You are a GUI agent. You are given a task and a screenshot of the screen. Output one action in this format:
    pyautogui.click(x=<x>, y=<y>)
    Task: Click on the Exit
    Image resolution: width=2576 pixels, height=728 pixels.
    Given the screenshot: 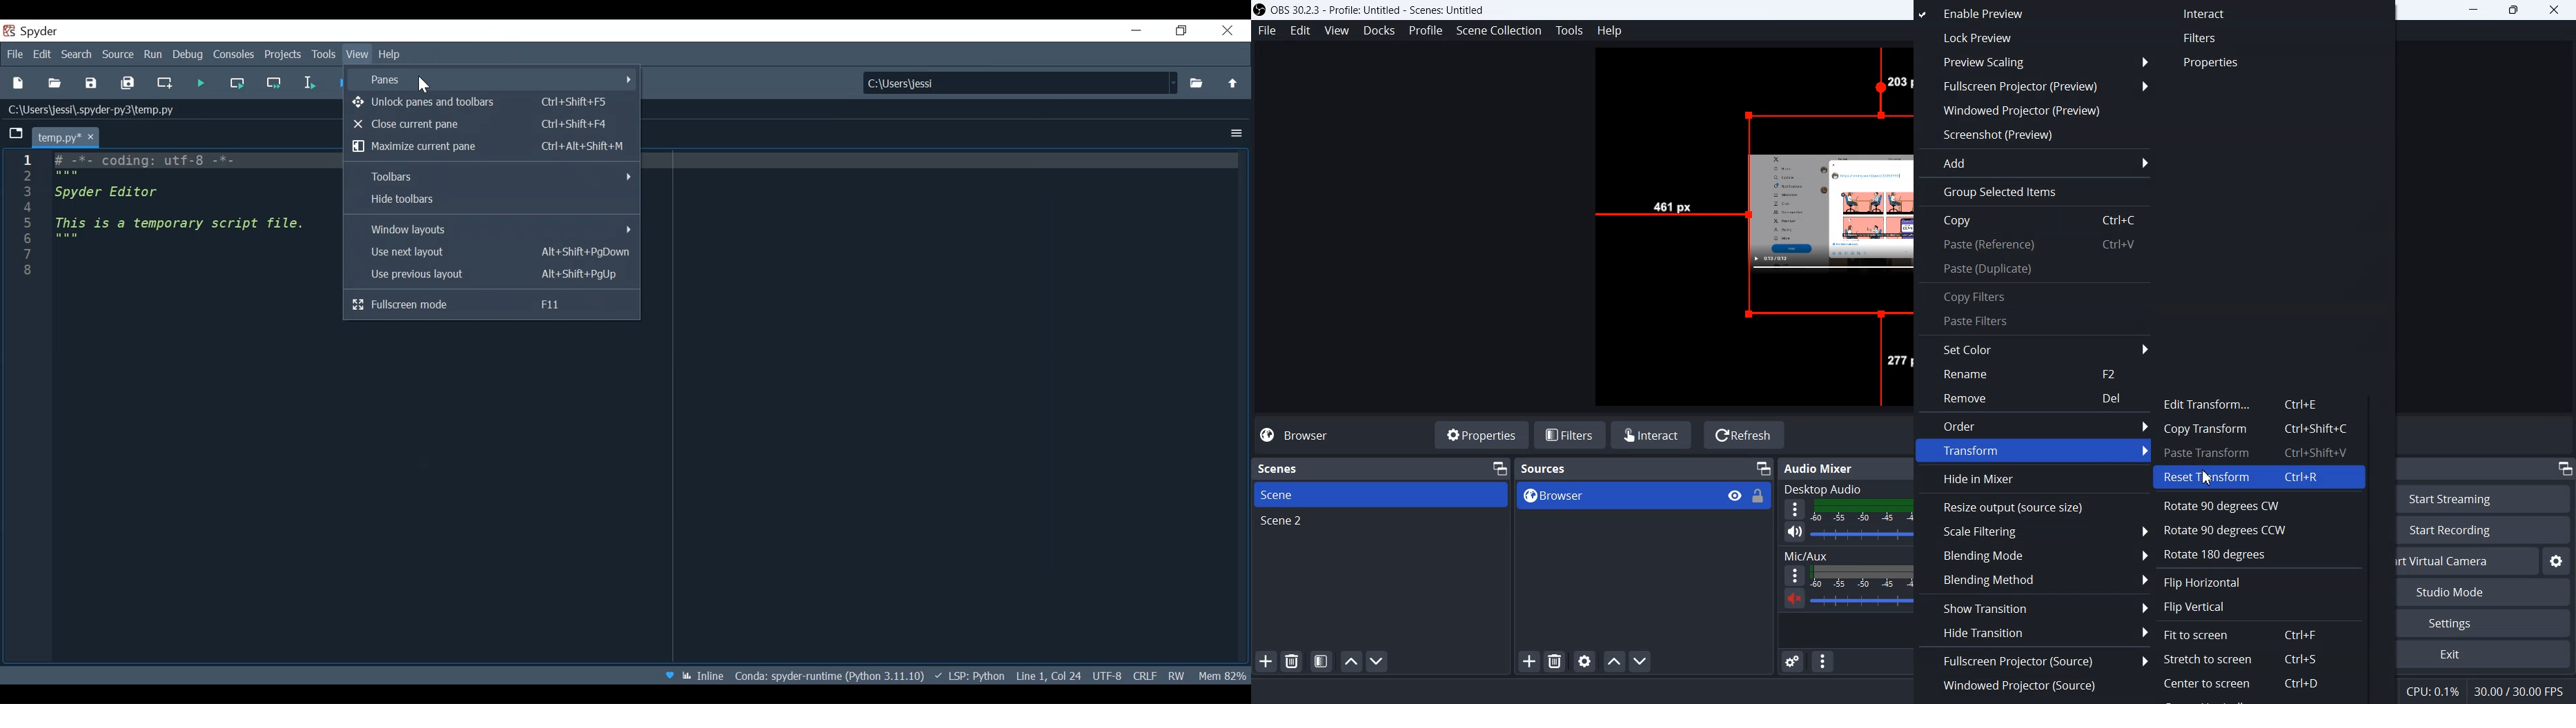 What is the action you would take?
    pyautogui.click(x=2481, y=654)
    